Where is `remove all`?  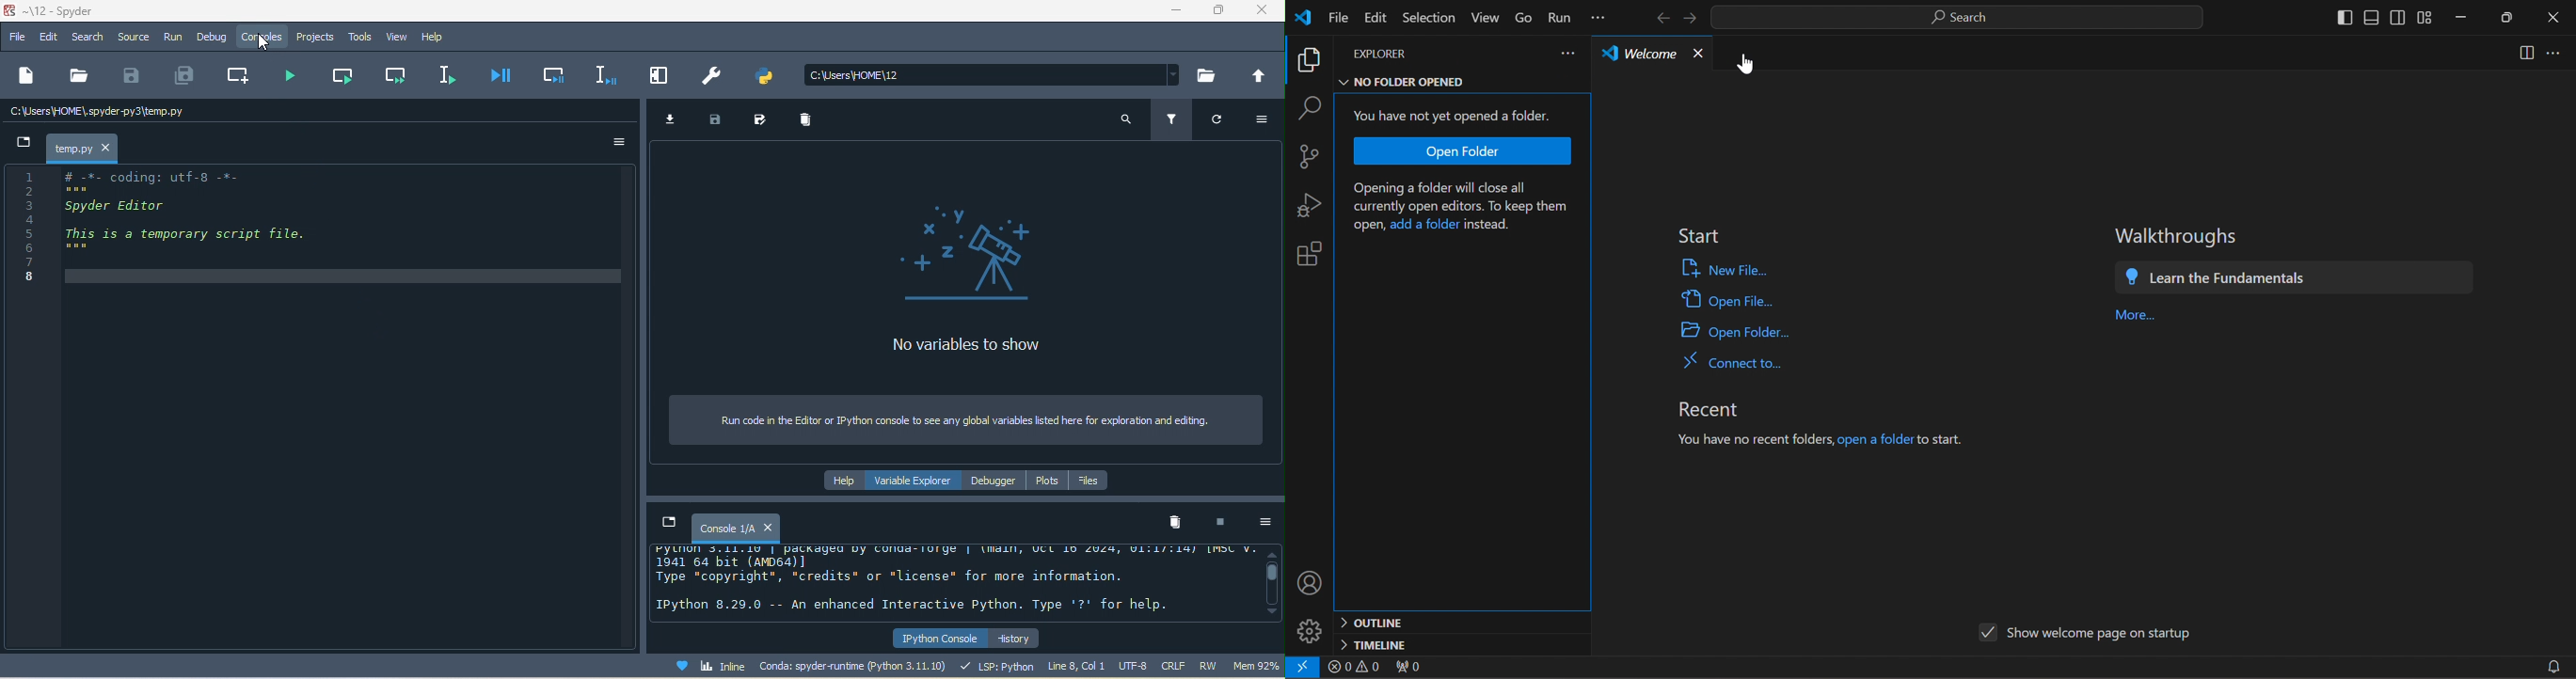 remove all is located at coordinates (811, 124).